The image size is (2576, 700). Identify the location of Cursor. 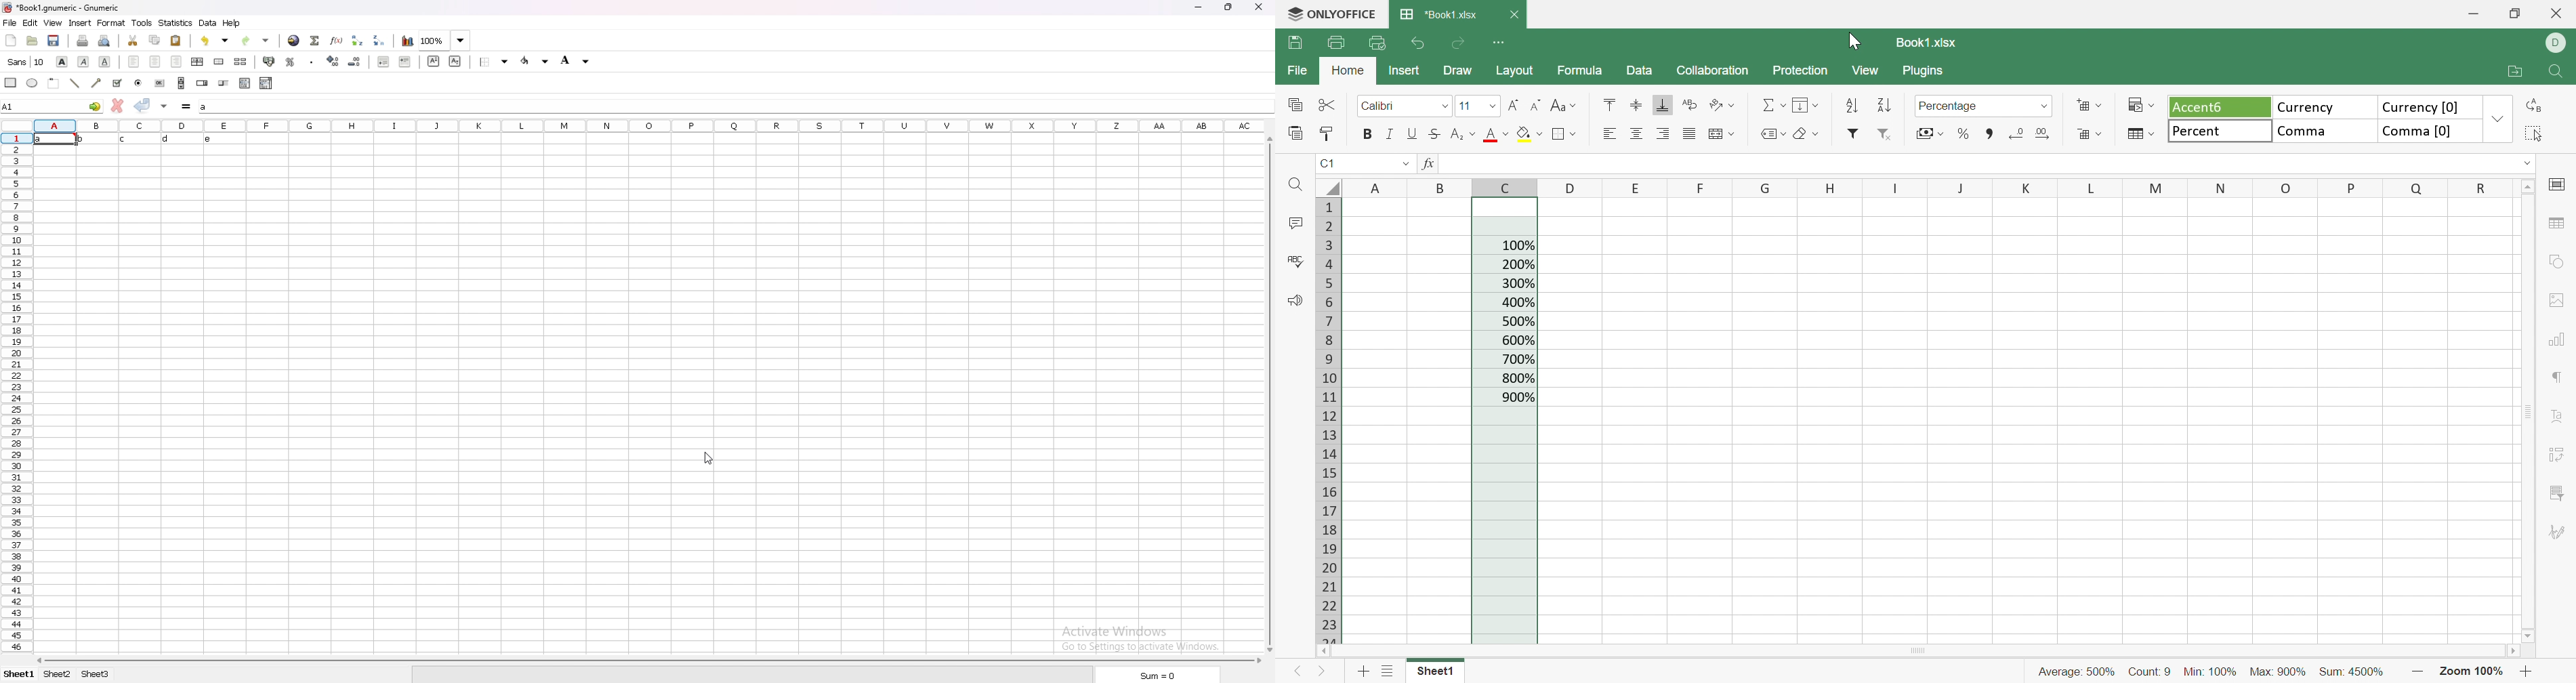
(1853, 42).